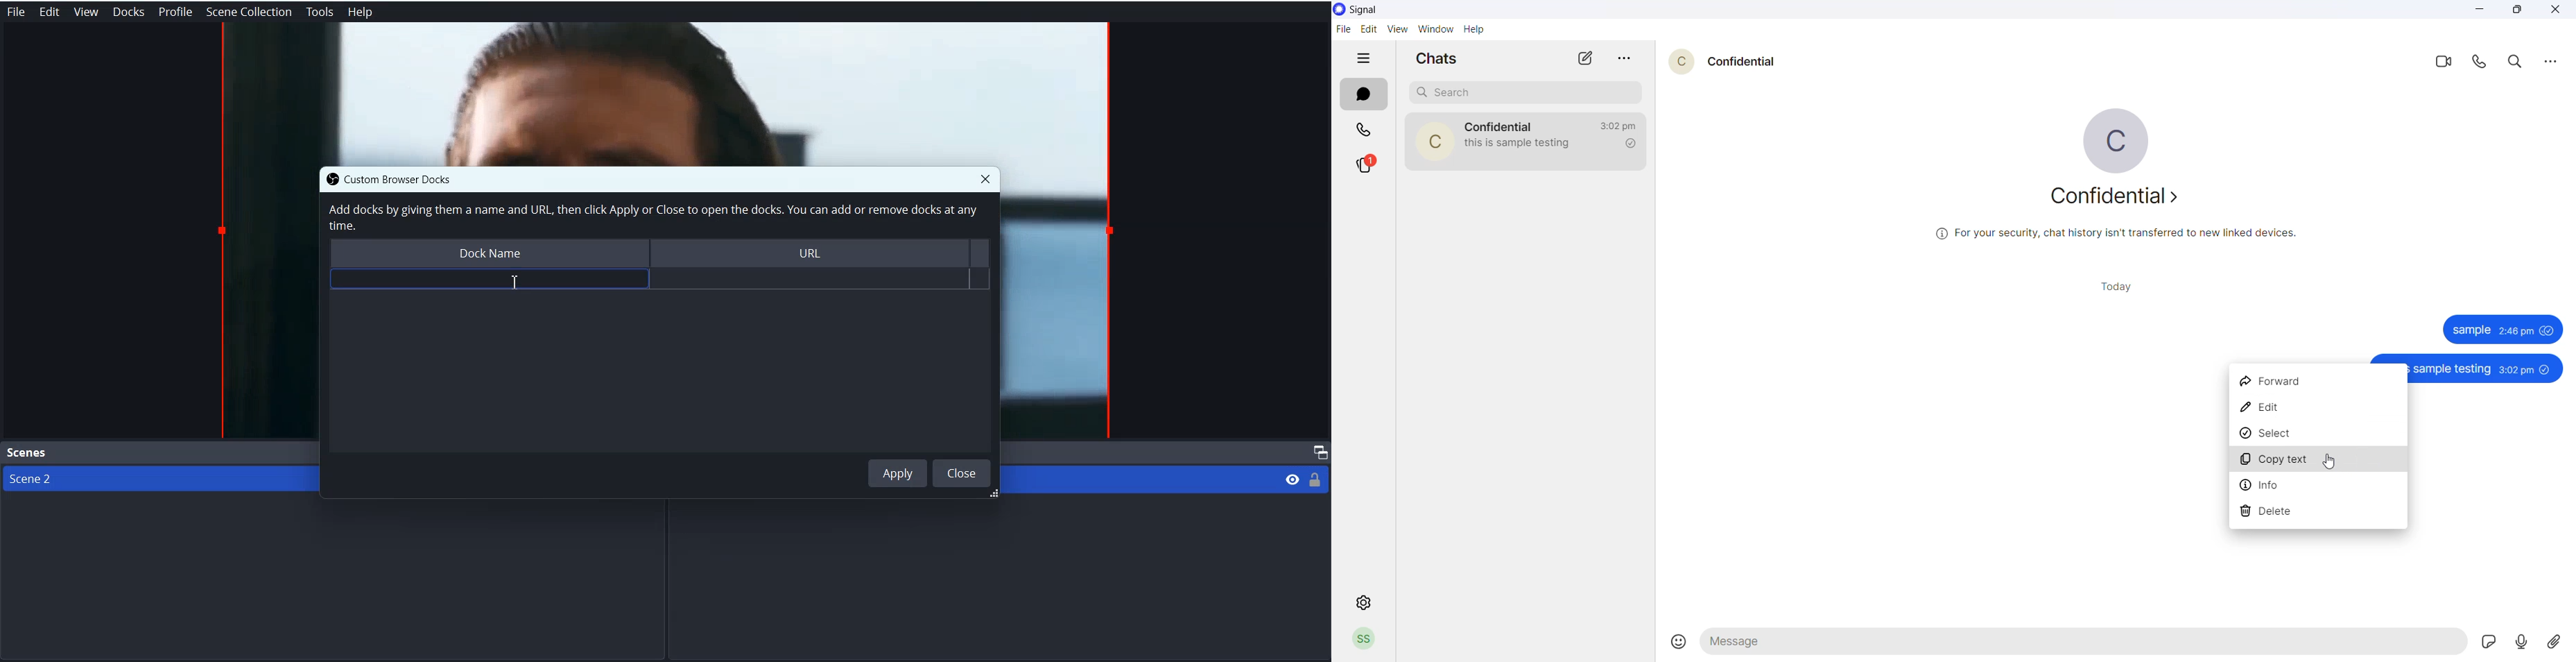 The height and width of the screenshot is (672, 2576). I want to click on edit, so click(1368, 28).